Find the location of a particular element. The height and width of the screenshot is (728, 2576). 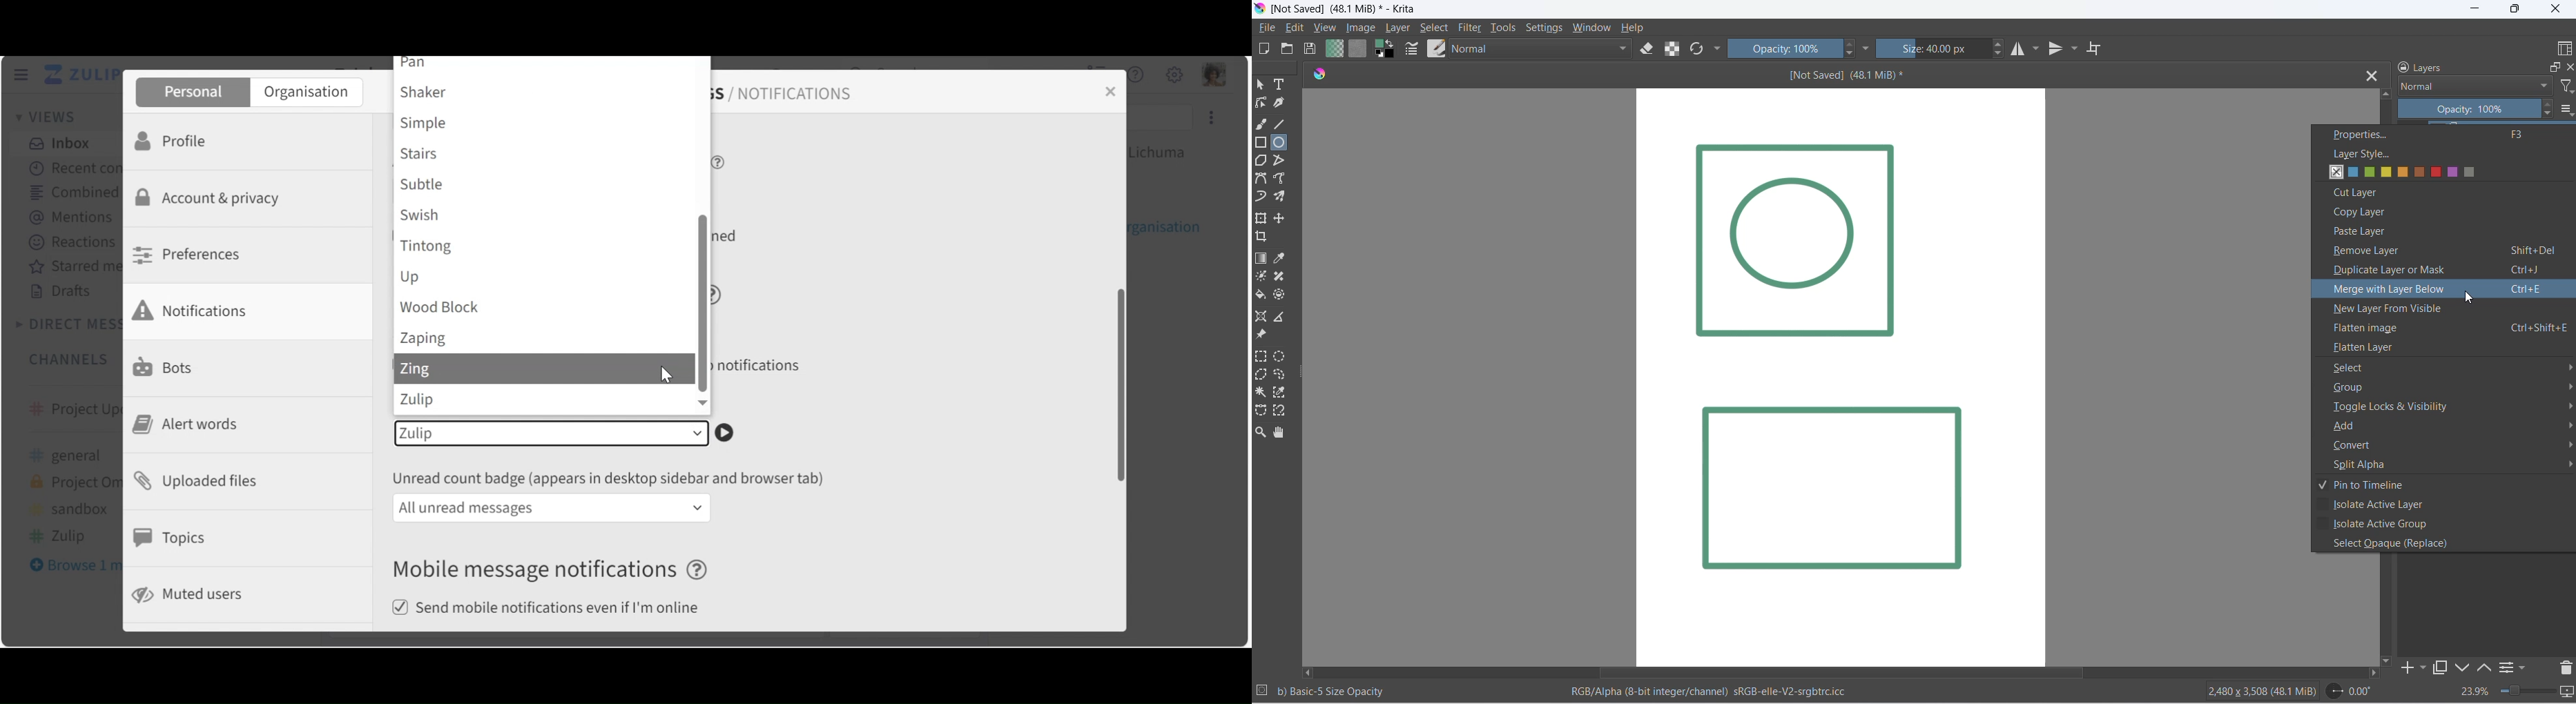

sample a color is located at coordinates (1286, 258).